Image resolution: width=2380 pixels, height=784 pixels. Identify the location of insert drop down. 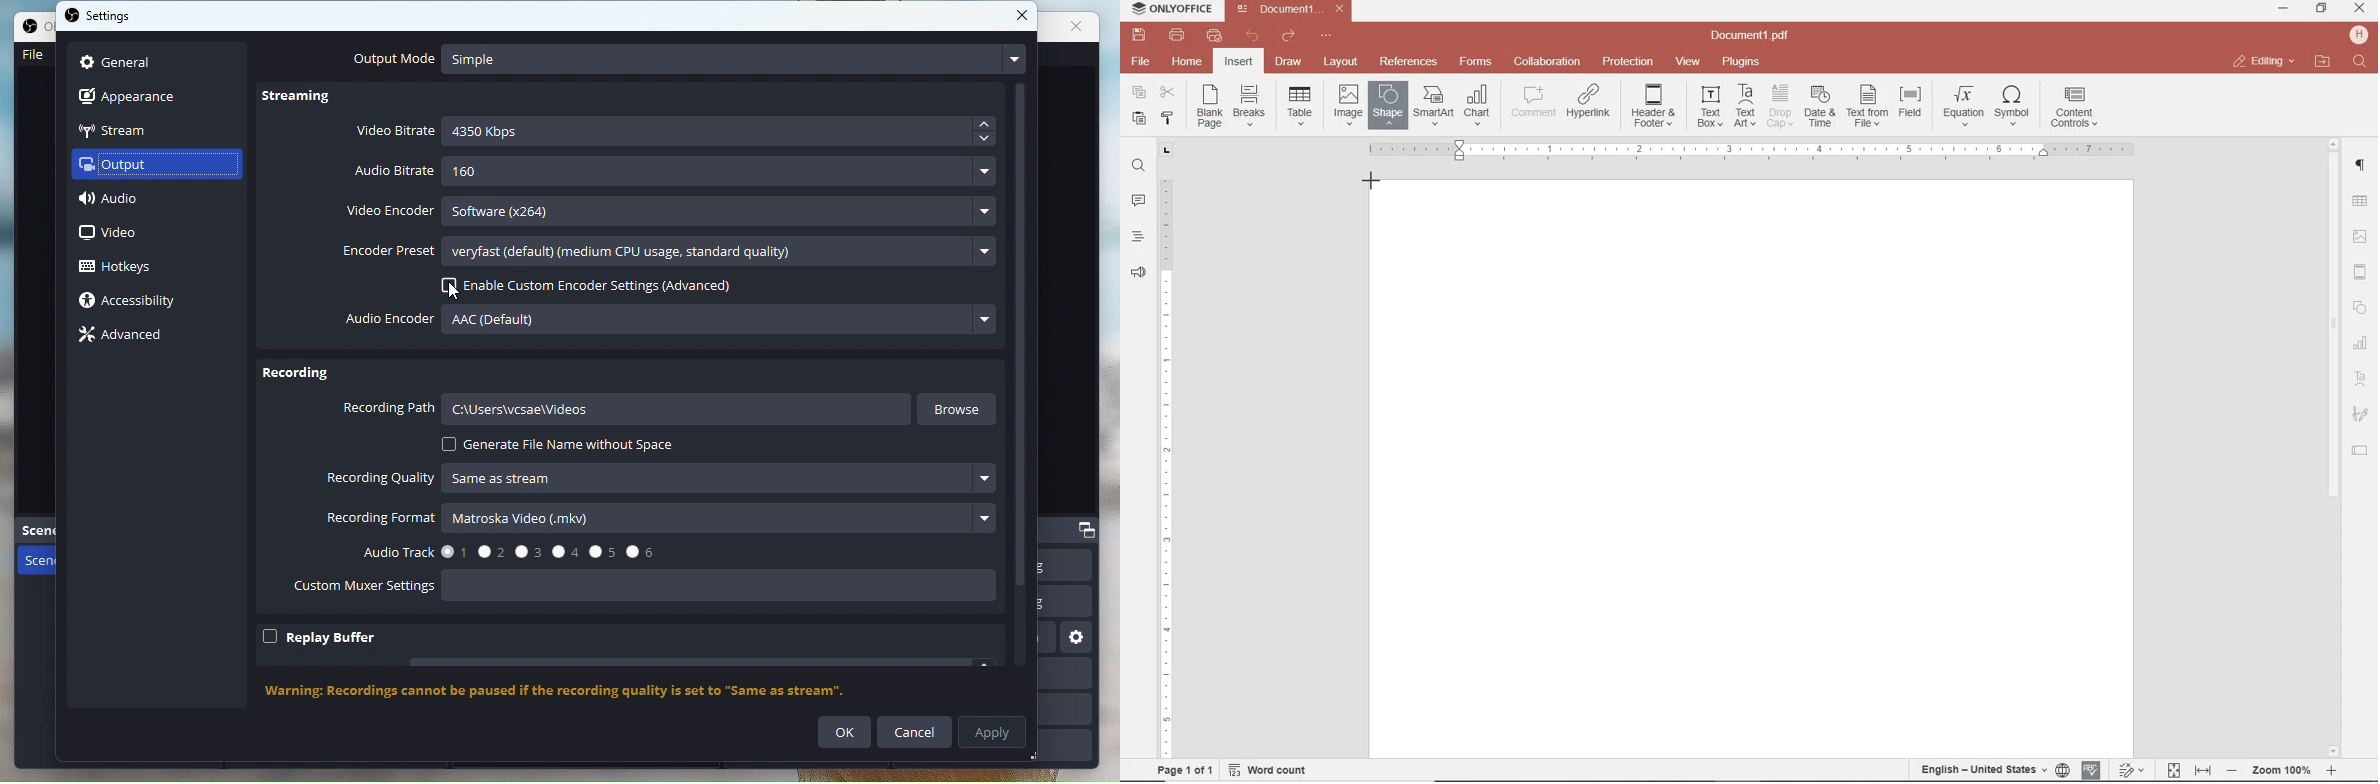
(1304, 104).